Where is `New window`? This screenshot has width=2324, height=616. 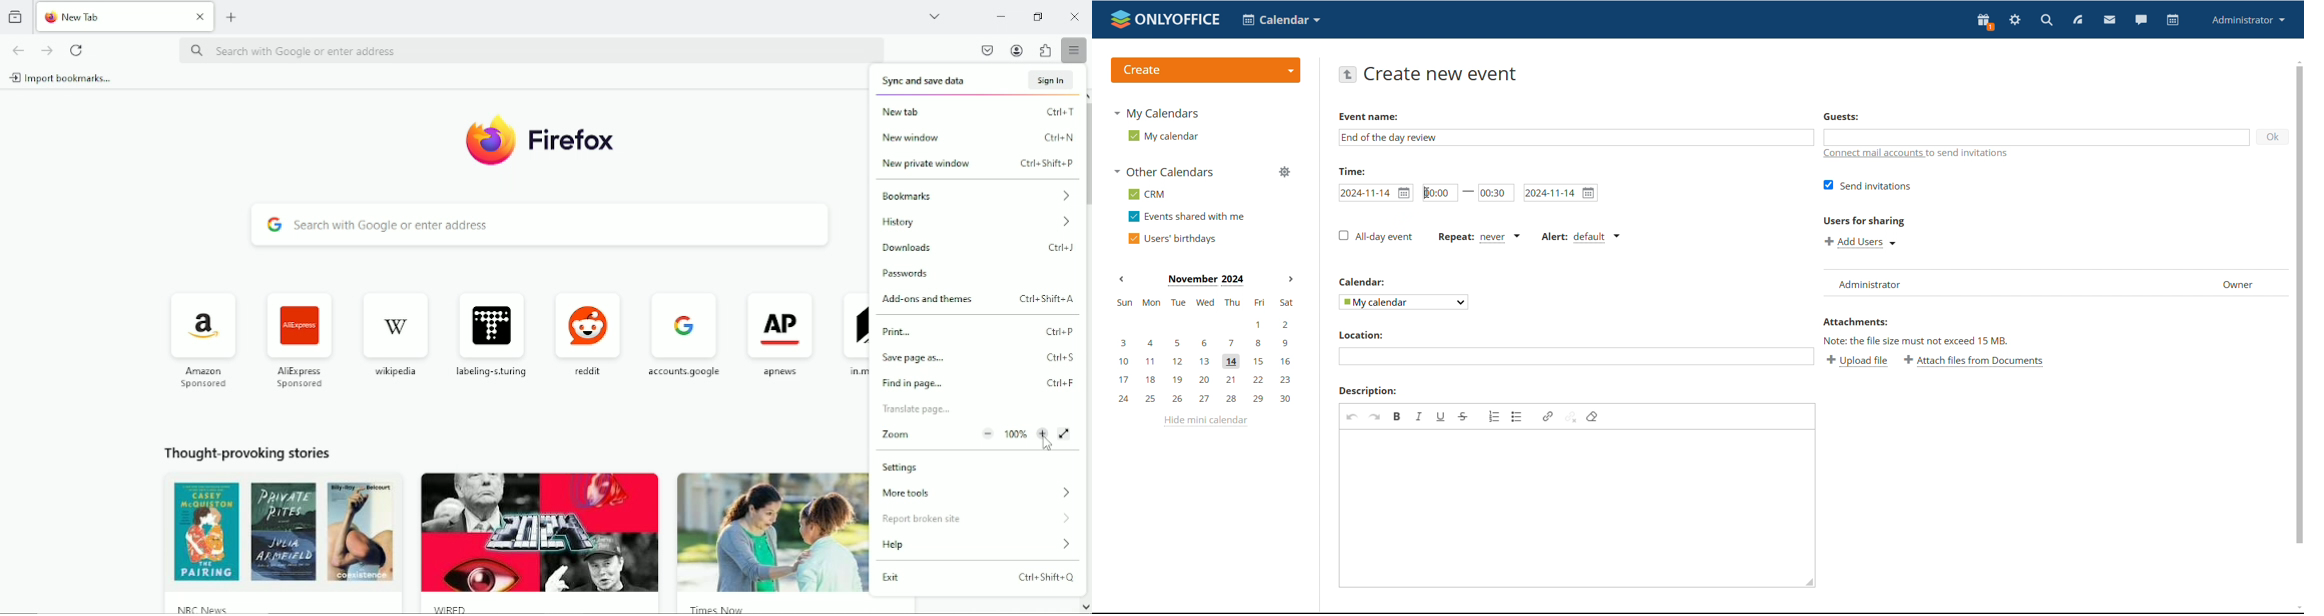
New window is located at coordinates (974, 138).